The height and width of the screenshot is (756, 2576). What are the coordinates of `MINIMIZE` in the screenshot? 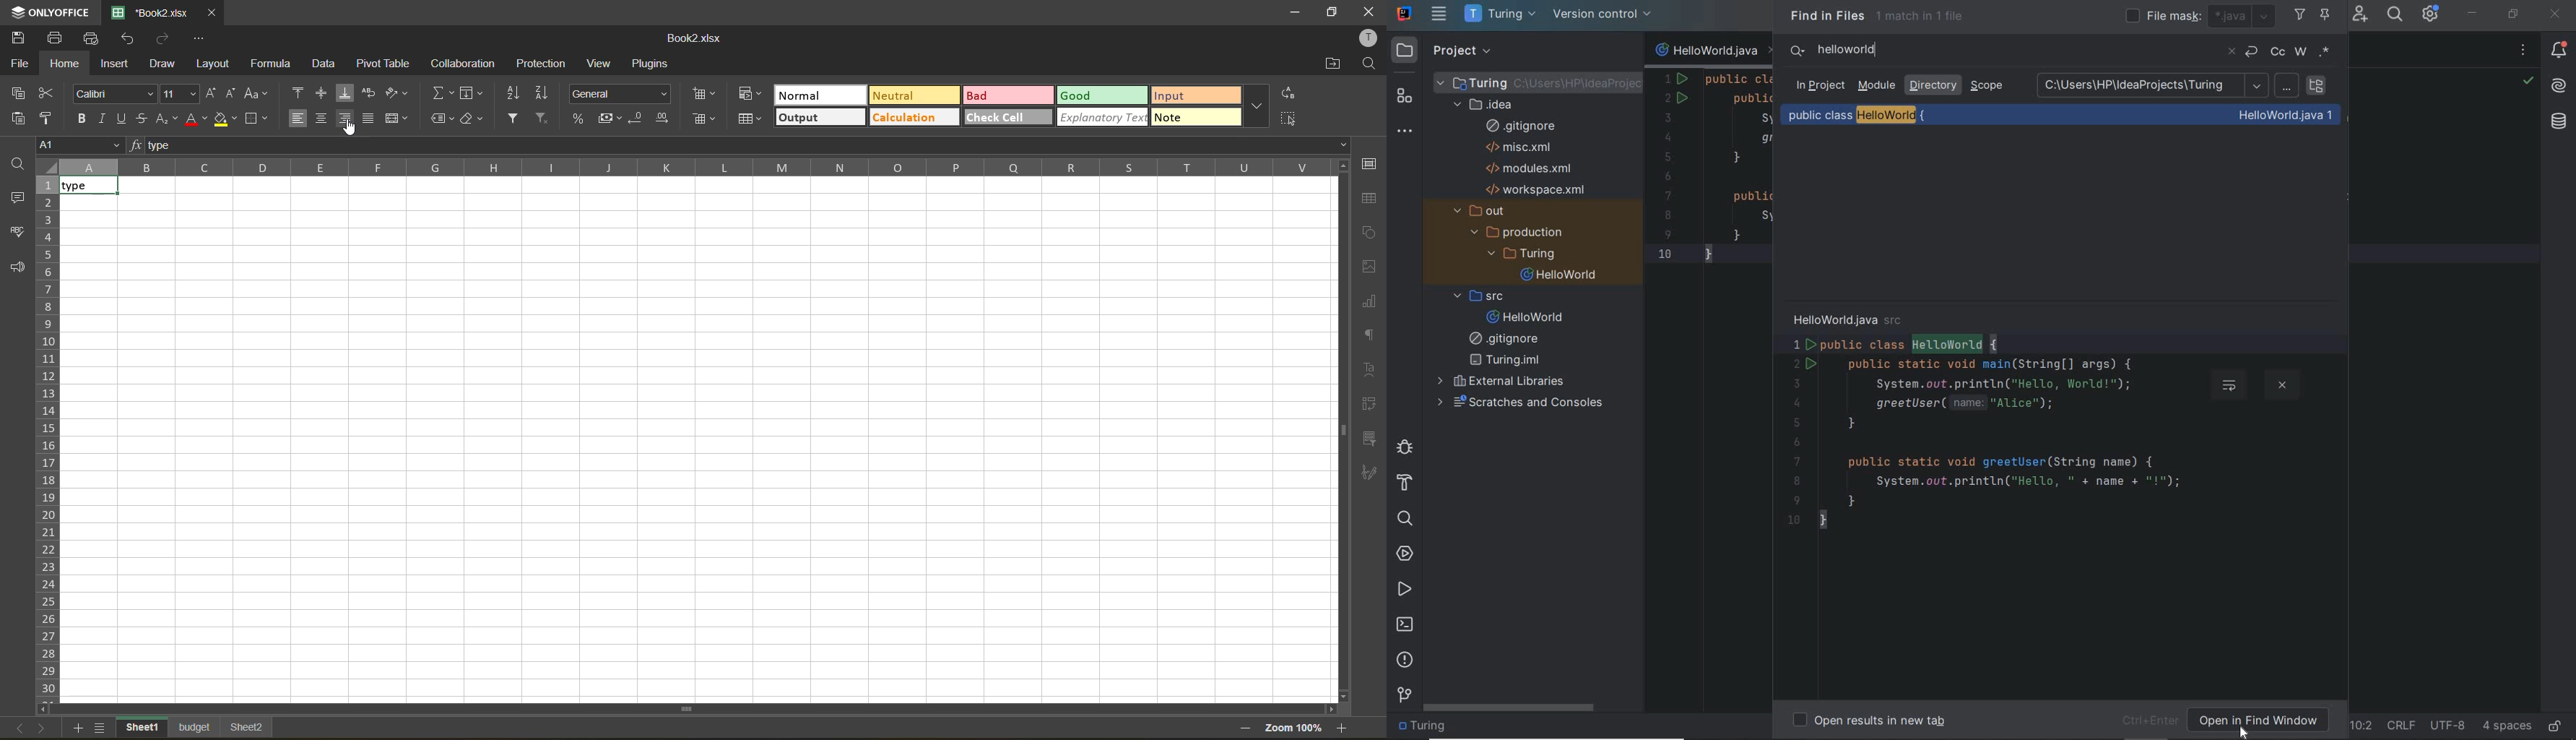 It's located at (2474, 13).